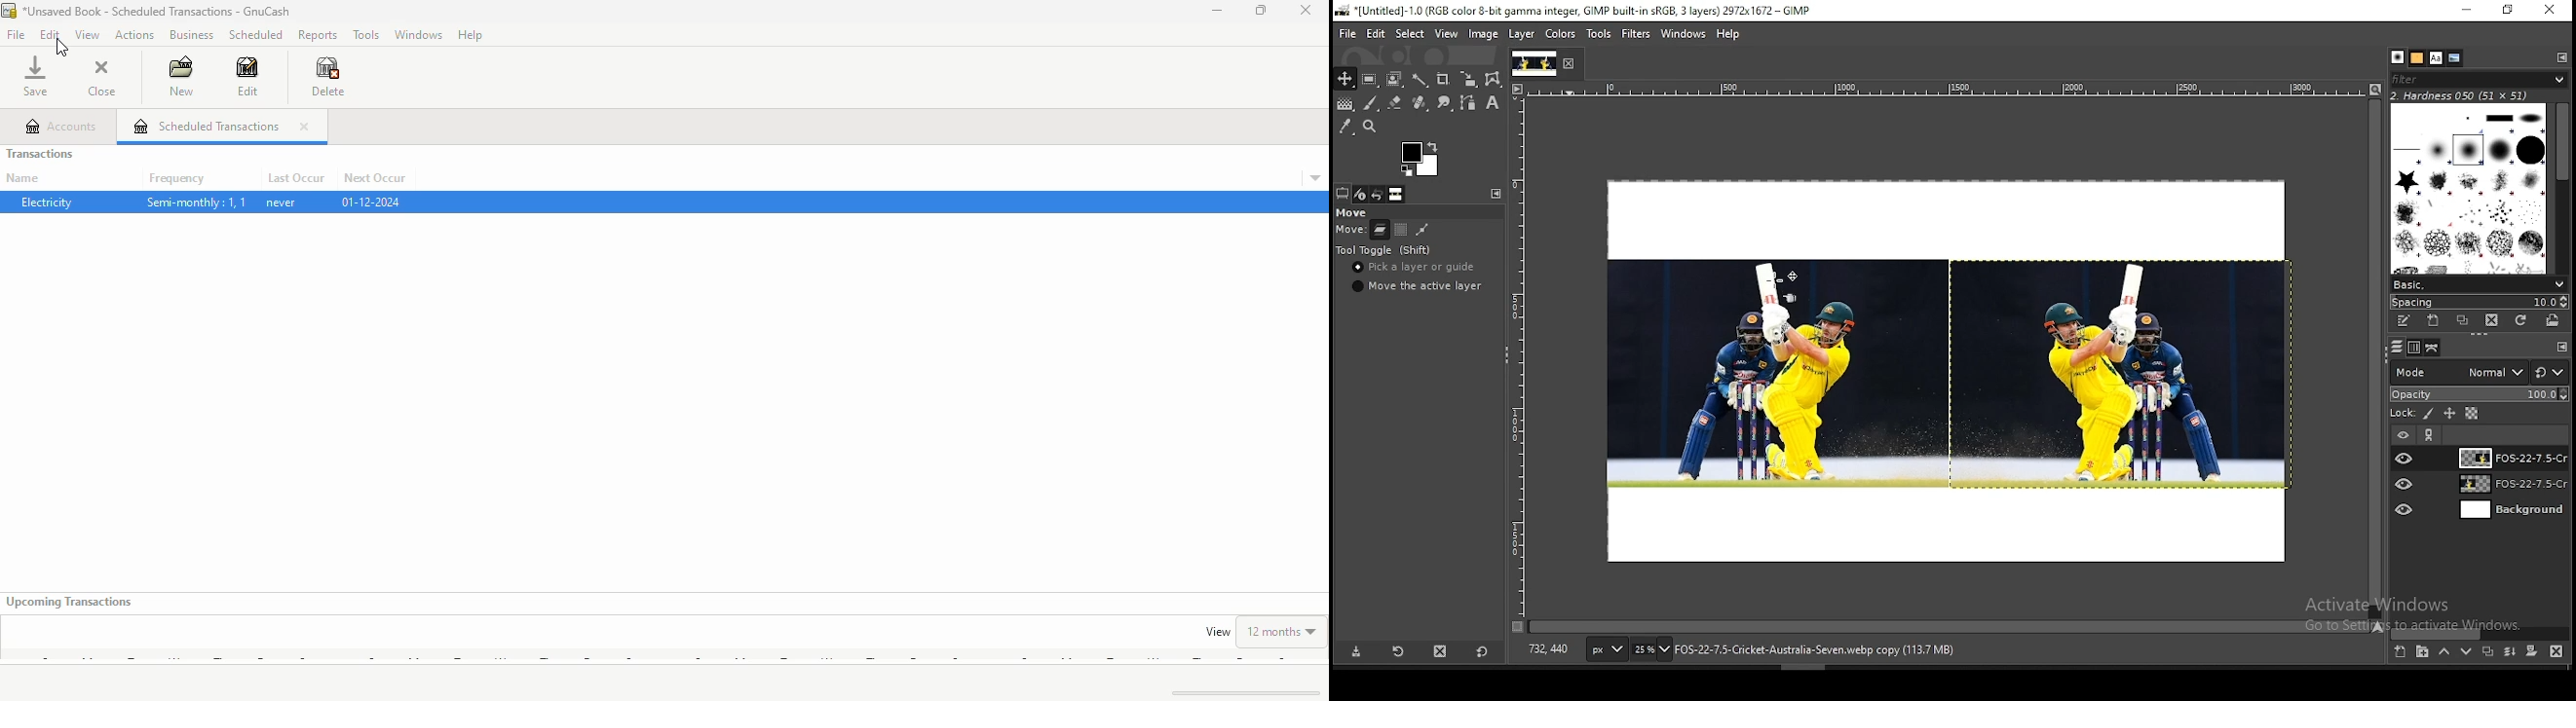  What do you see at coordinates (182, 76) in the screenshot?
I see `new` at bounding box center [182, 76].